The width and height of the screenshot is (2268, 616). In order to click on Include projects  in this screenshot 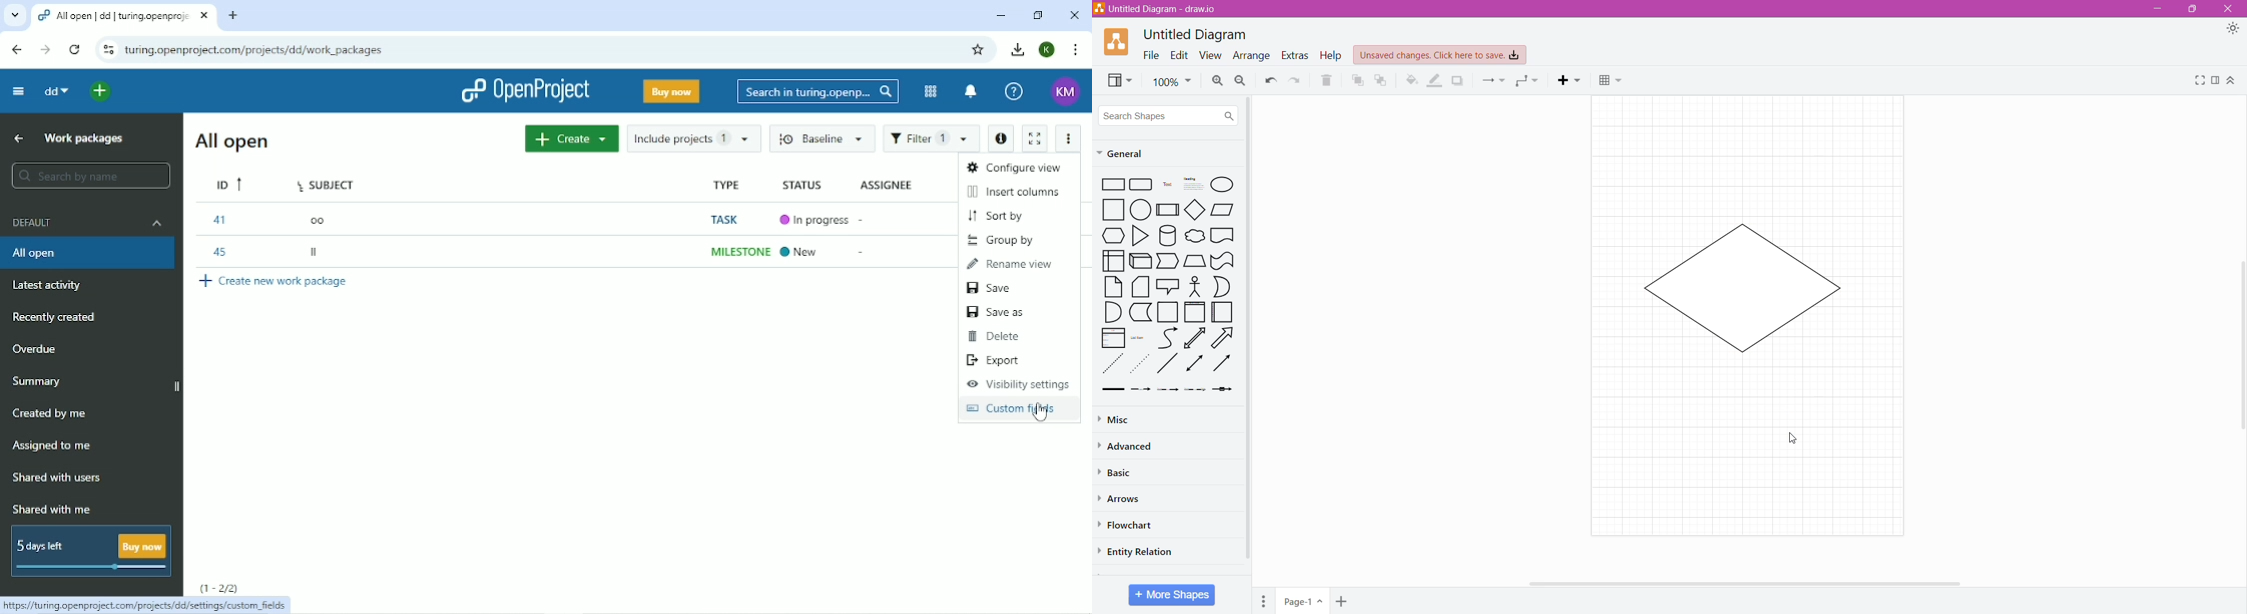, I will do `click(695, 138)`.